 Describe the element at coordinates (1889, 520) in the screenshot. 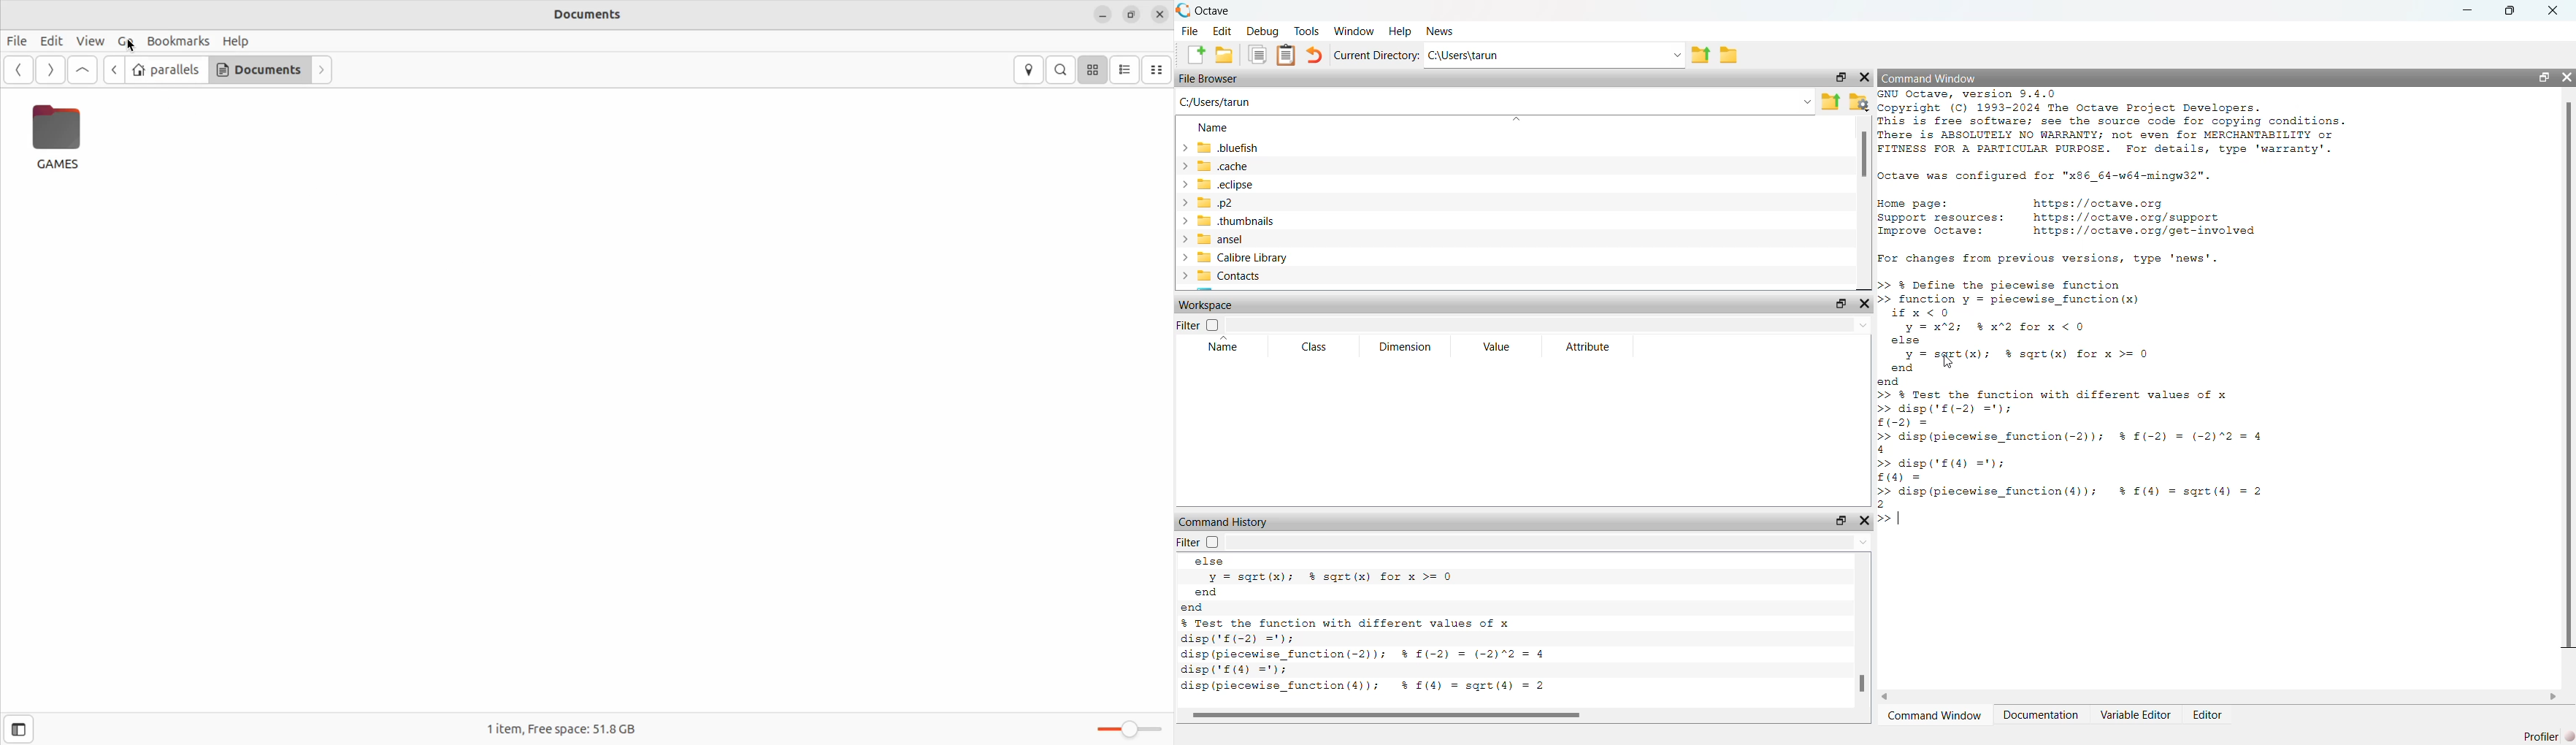

I see `Prompt cursor` at that location.